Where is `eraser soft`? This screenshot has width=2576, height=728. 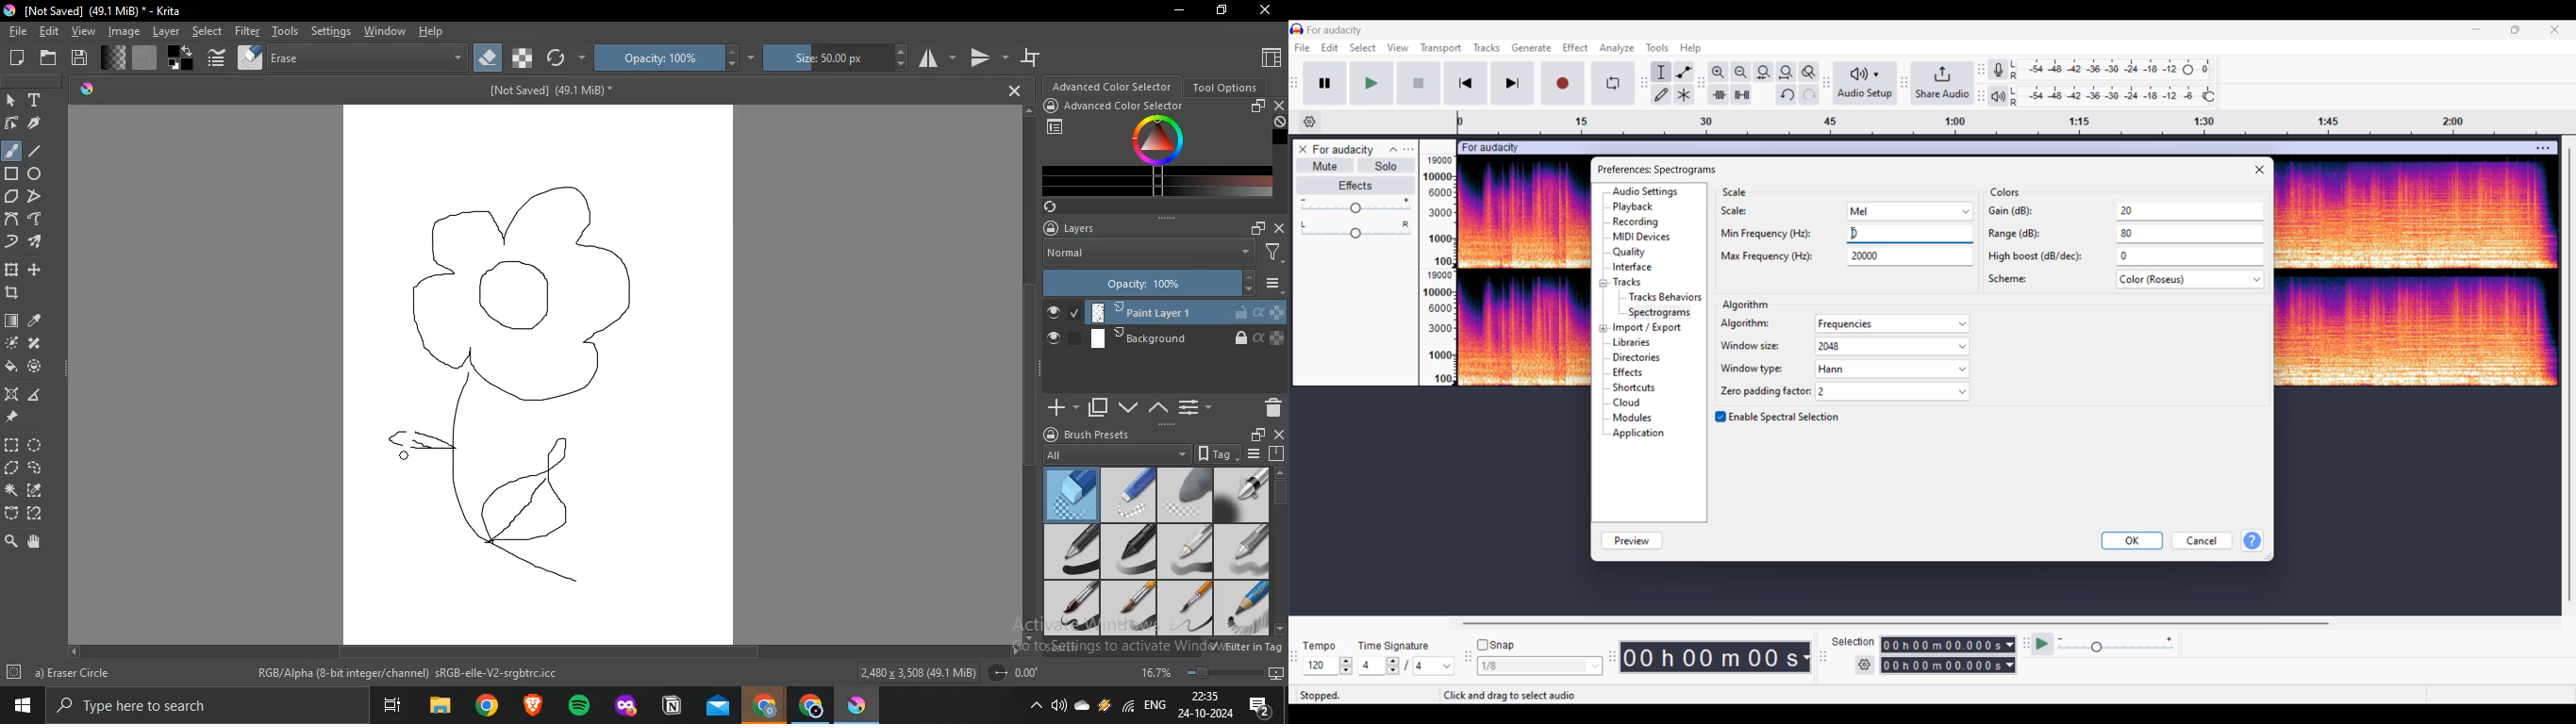
eraser soft is located at coordinates (1185, 494).